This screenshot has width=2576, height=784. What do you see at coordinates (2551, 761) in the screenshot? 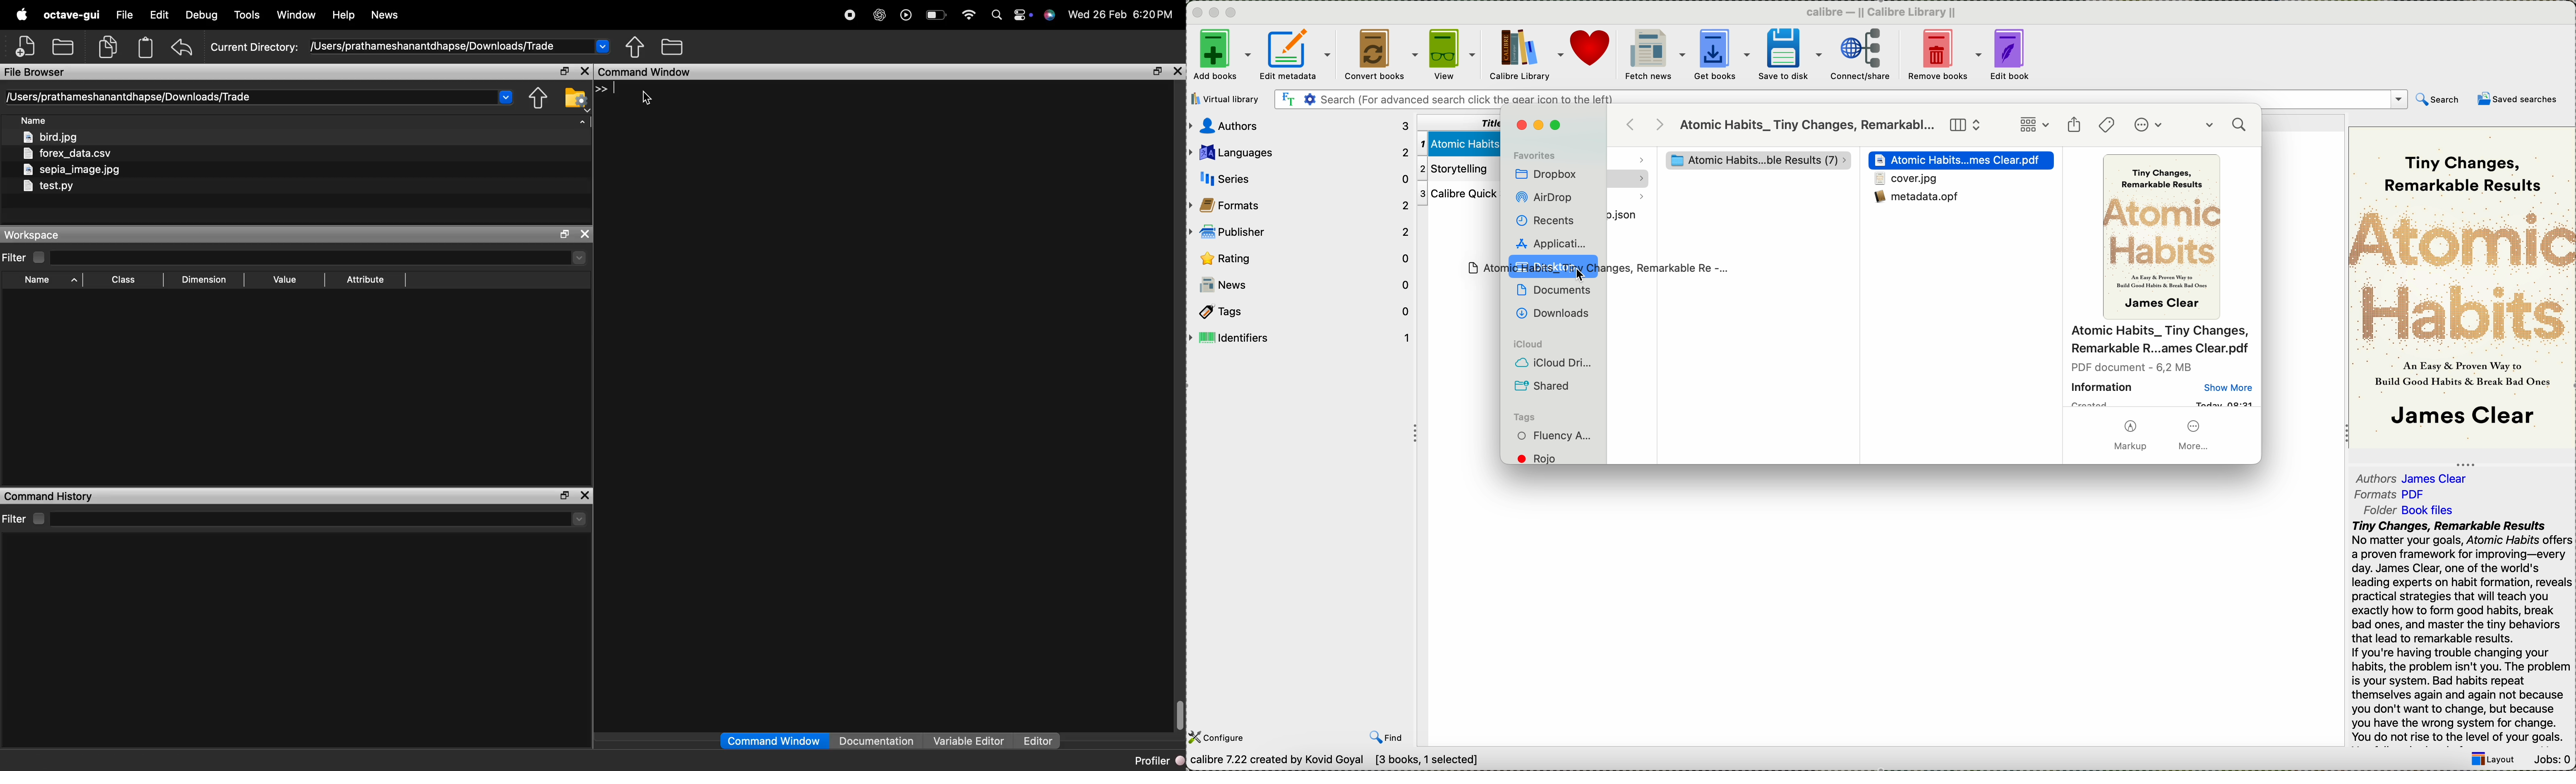
I see `Jobs: 0` at bounding box center [2551, 761].